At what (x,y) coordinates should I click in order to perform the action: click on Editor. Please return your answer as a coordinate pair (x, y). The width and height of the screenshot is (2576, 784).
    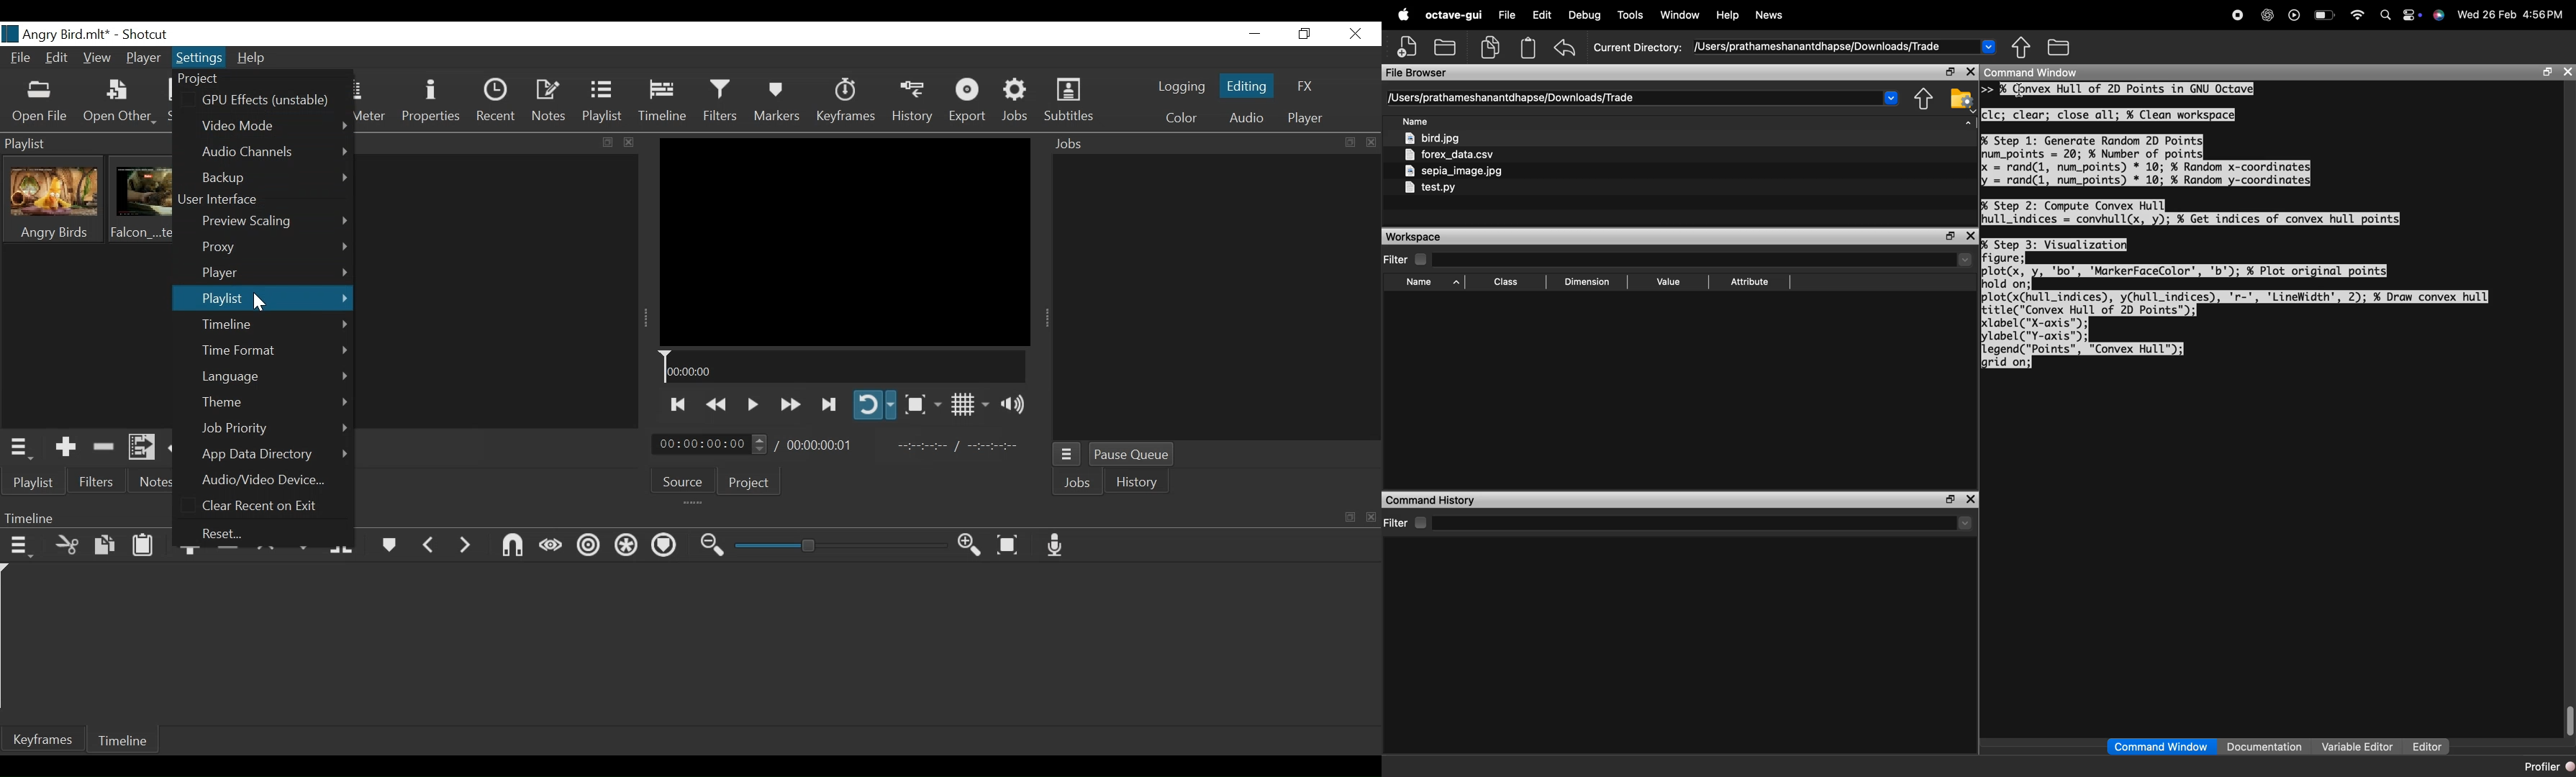
    Looking at the image, I should click on (2427, 747).